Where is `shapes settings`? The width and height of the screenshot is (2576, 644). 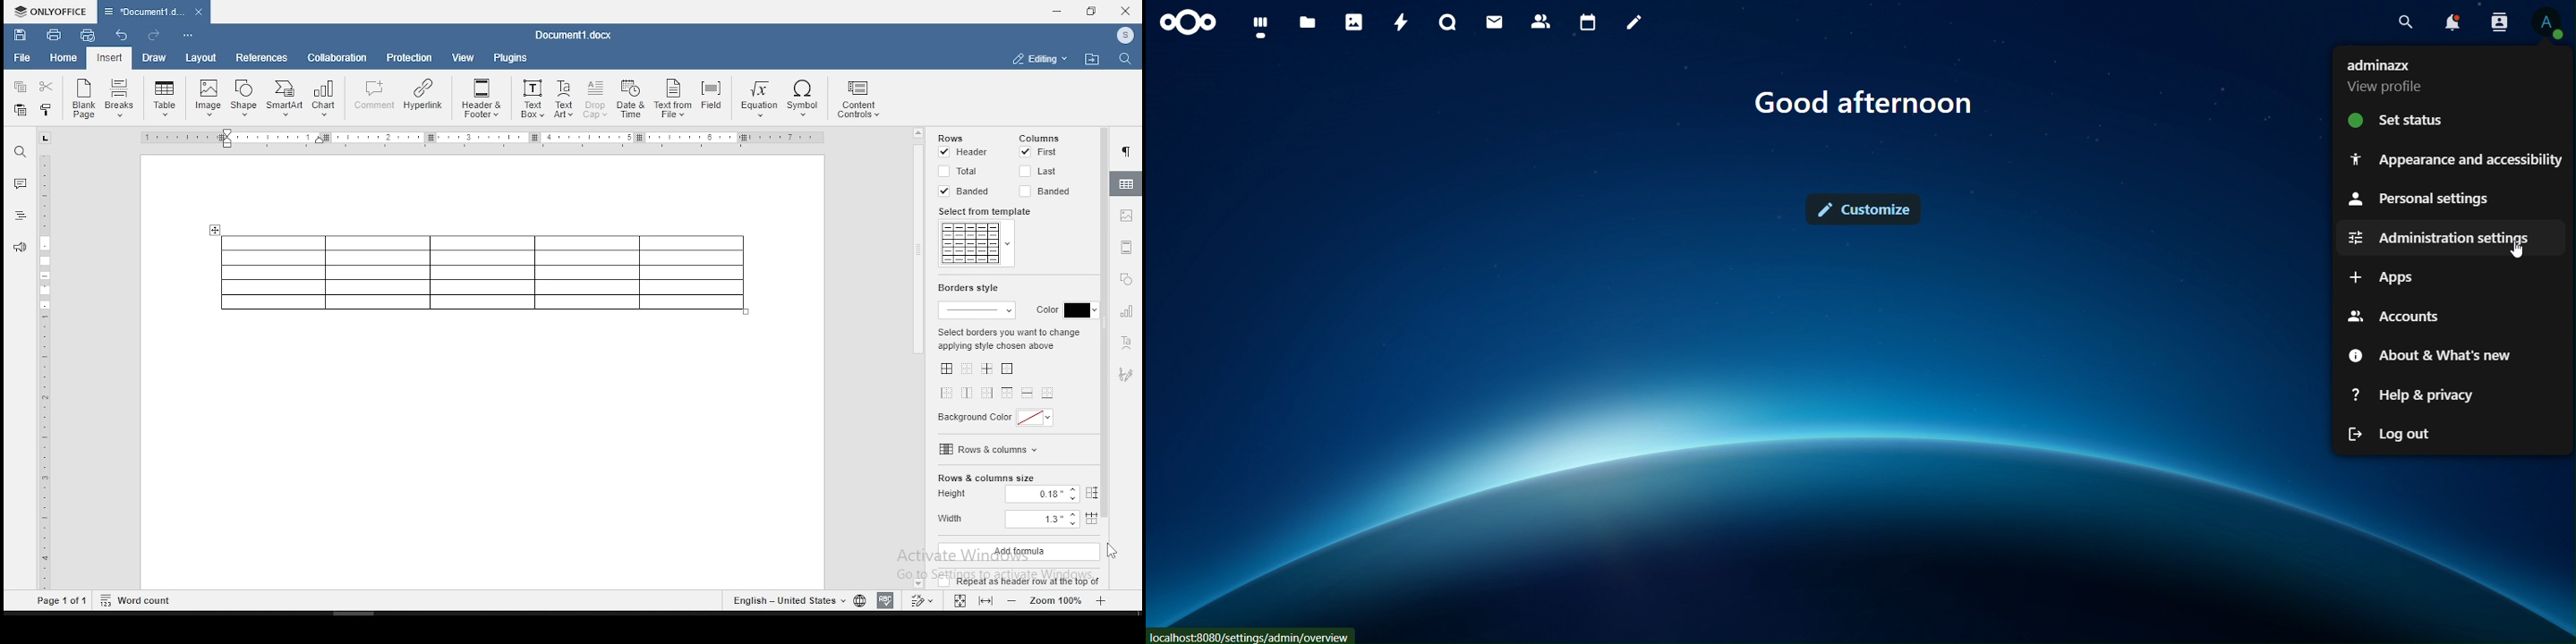
shapes settings is located at coordinates (1125, 279).